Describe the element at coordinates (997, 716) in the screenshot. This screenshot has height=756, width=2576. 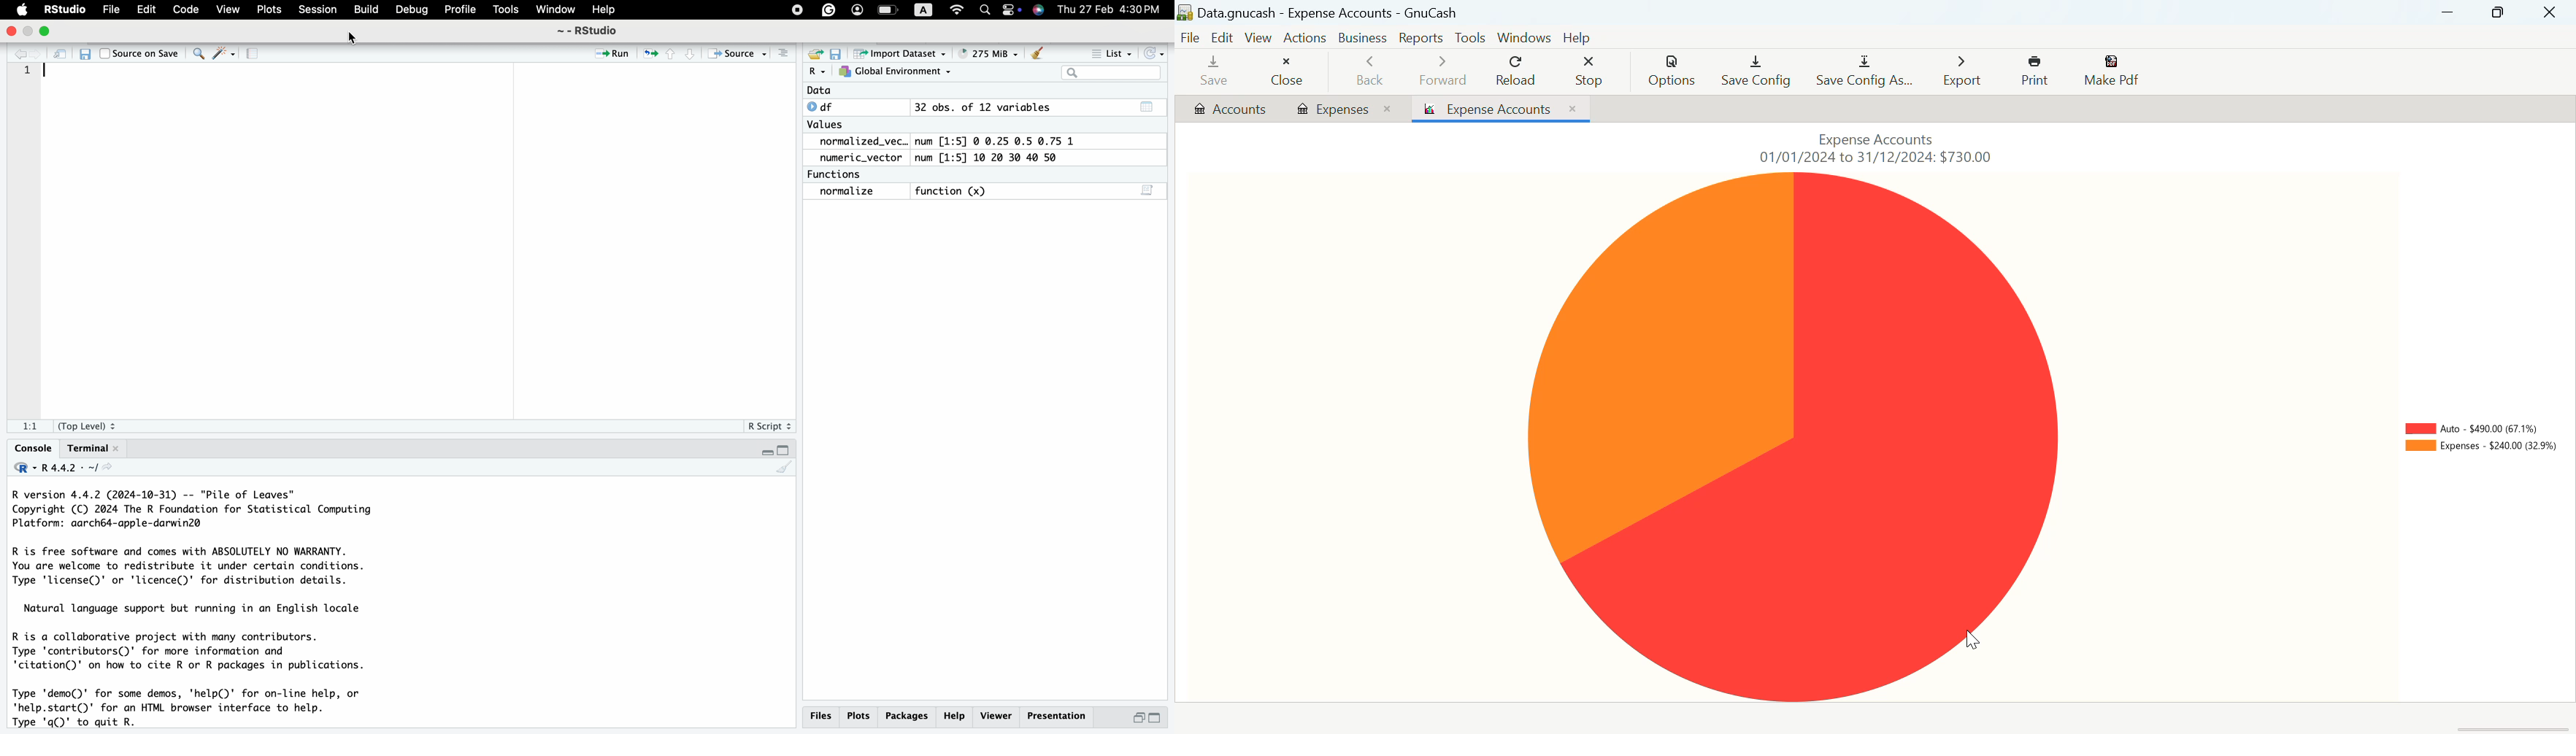
I see `viewer` at that location.